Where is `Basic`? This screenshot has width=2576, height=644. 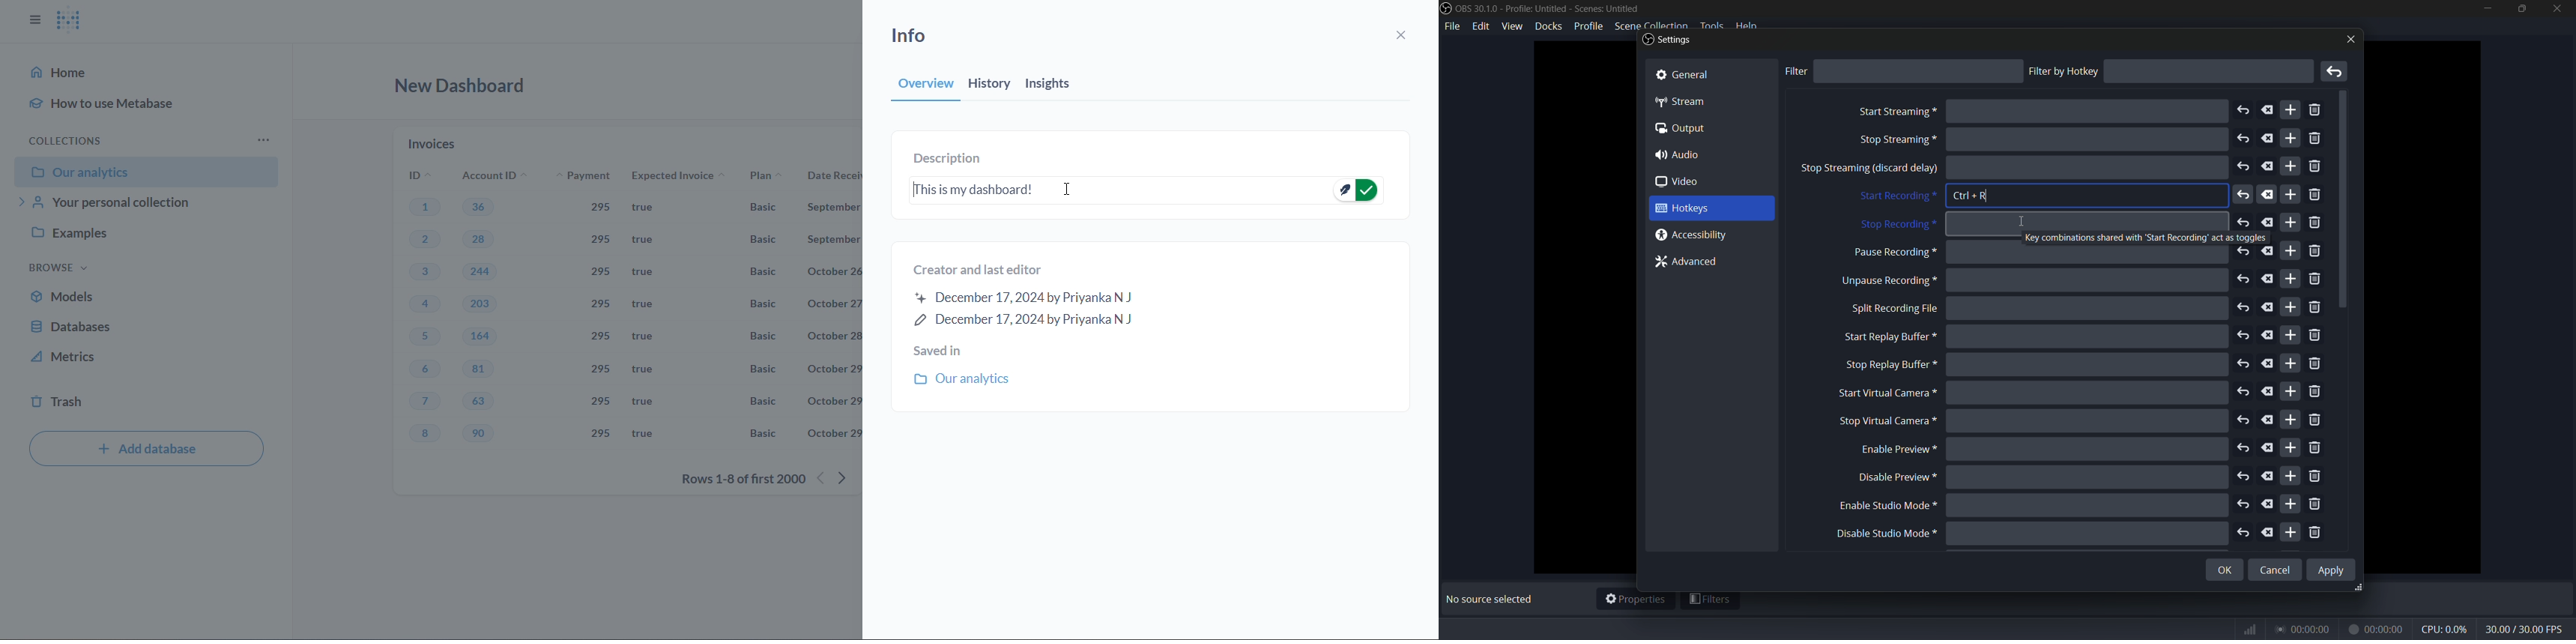 Basic is located at coordinates (761, 208).